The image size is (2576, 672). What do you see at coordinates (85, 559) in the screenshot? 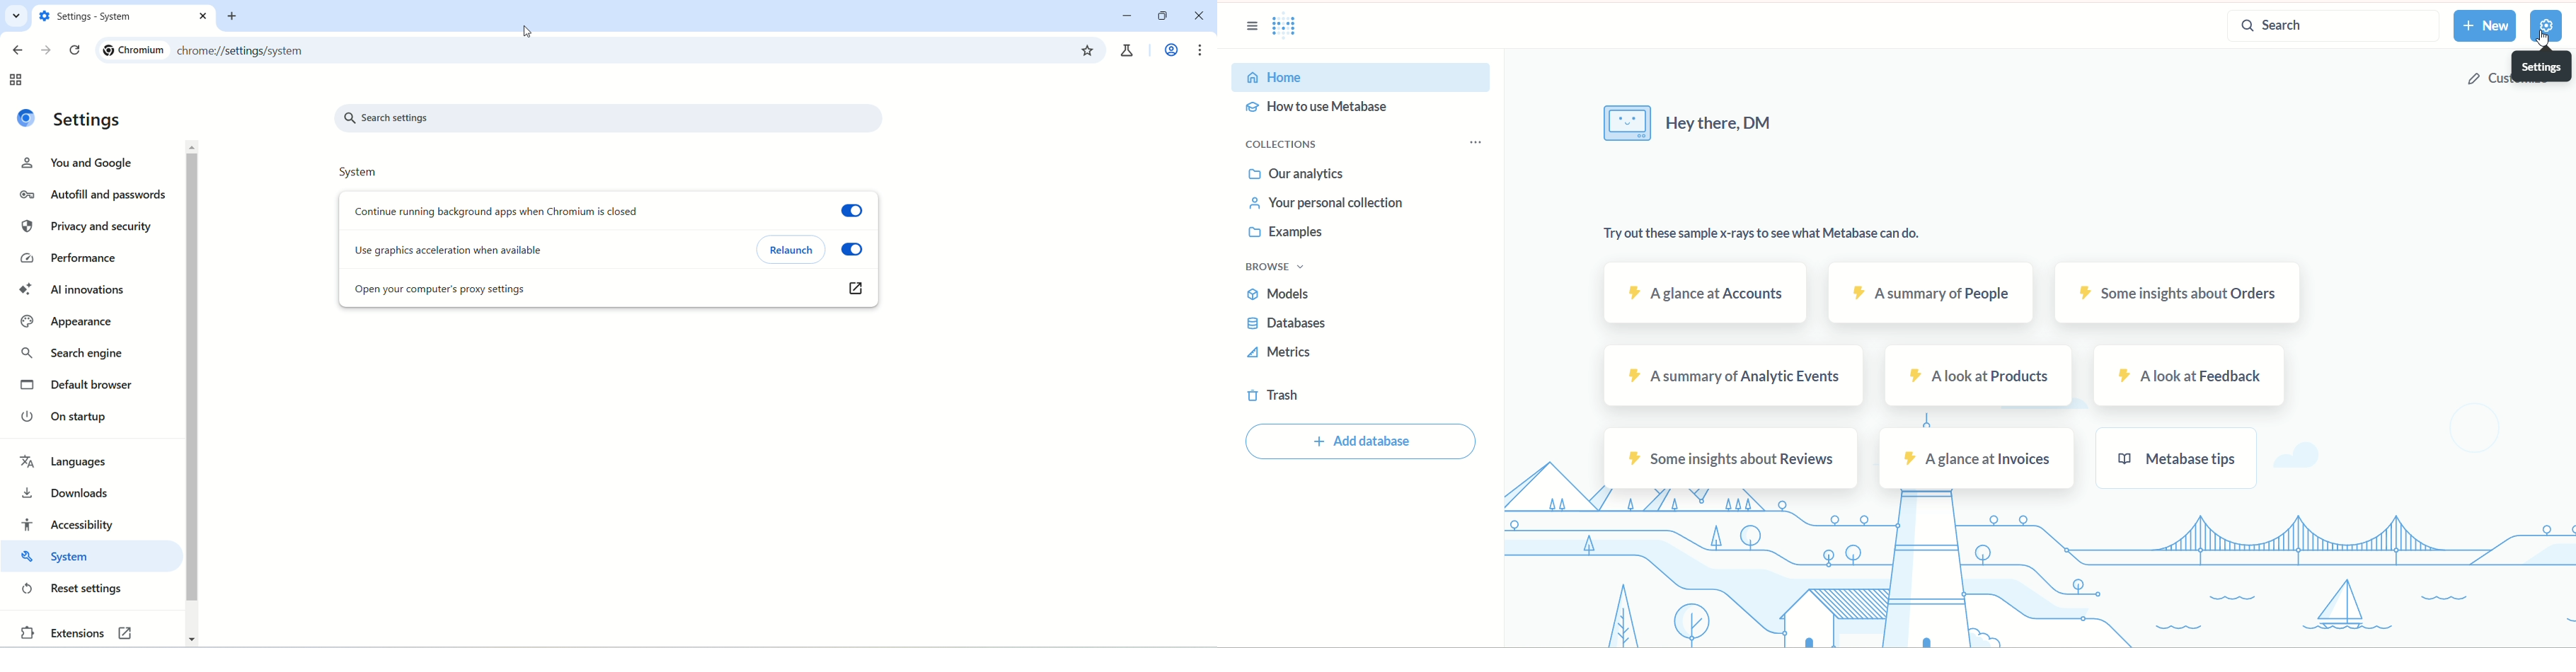
I see `system` at bounding box center [85, 559].